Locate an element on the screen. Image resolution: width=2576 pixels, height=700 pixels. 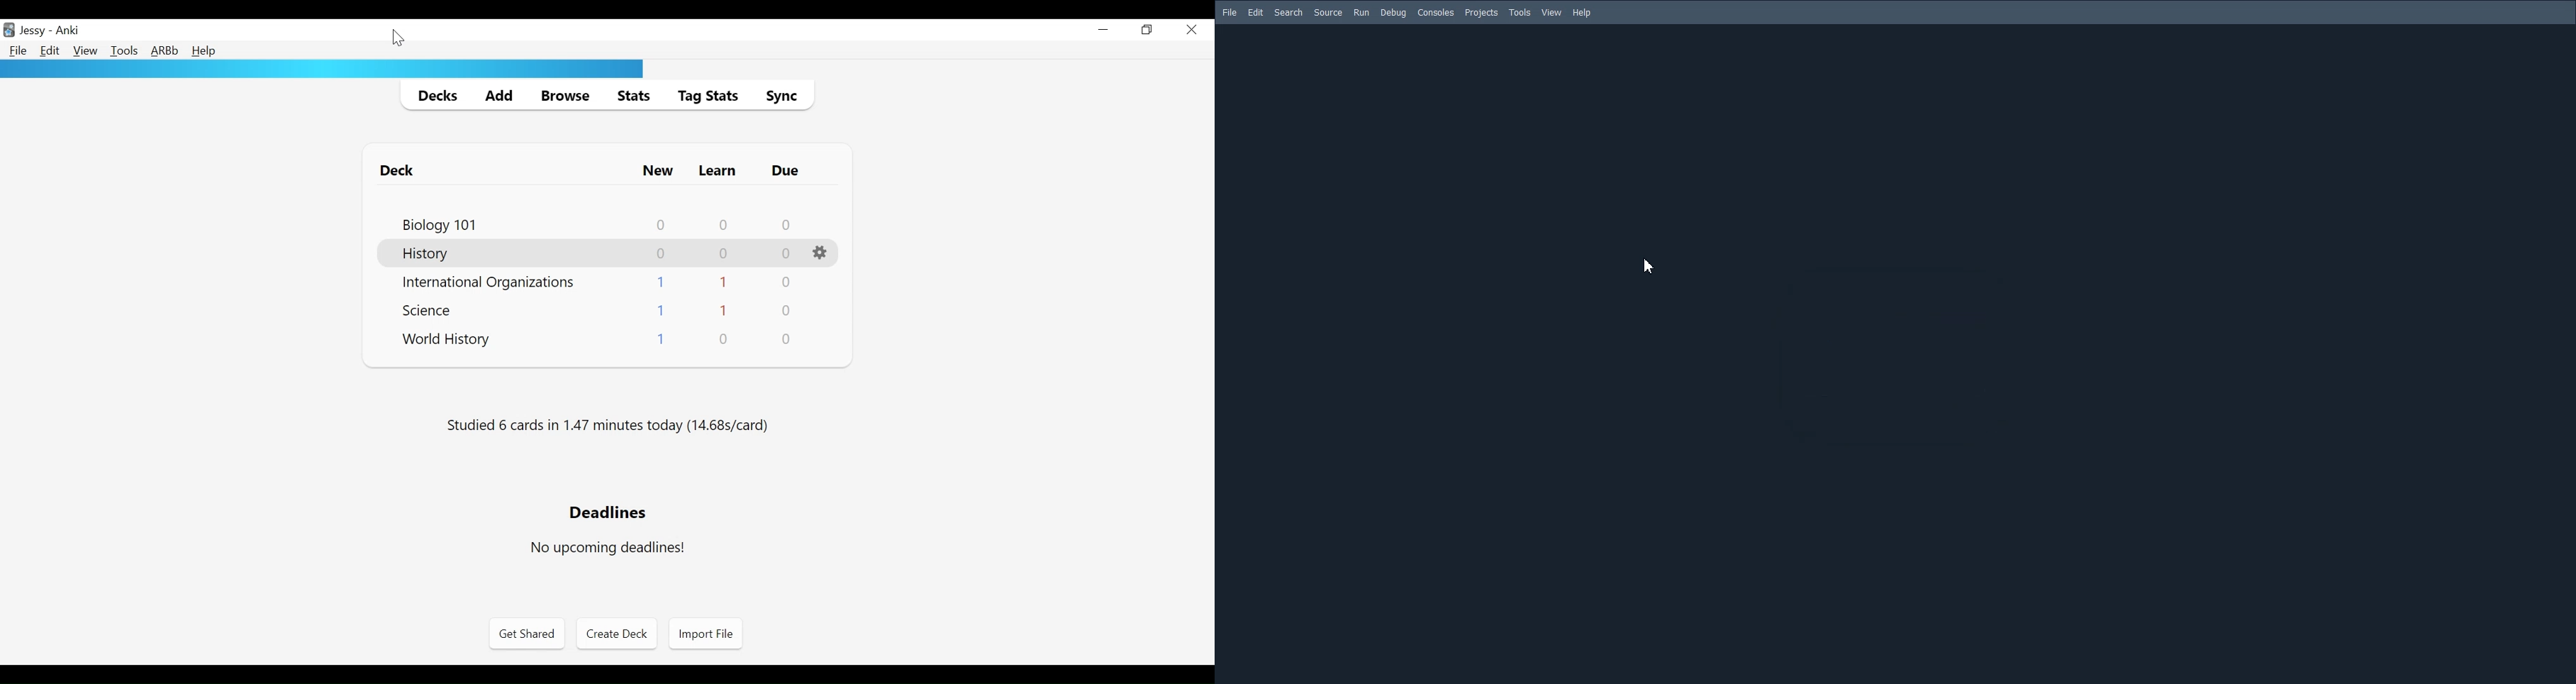
Deck Name is located at coordinates (439, 225).